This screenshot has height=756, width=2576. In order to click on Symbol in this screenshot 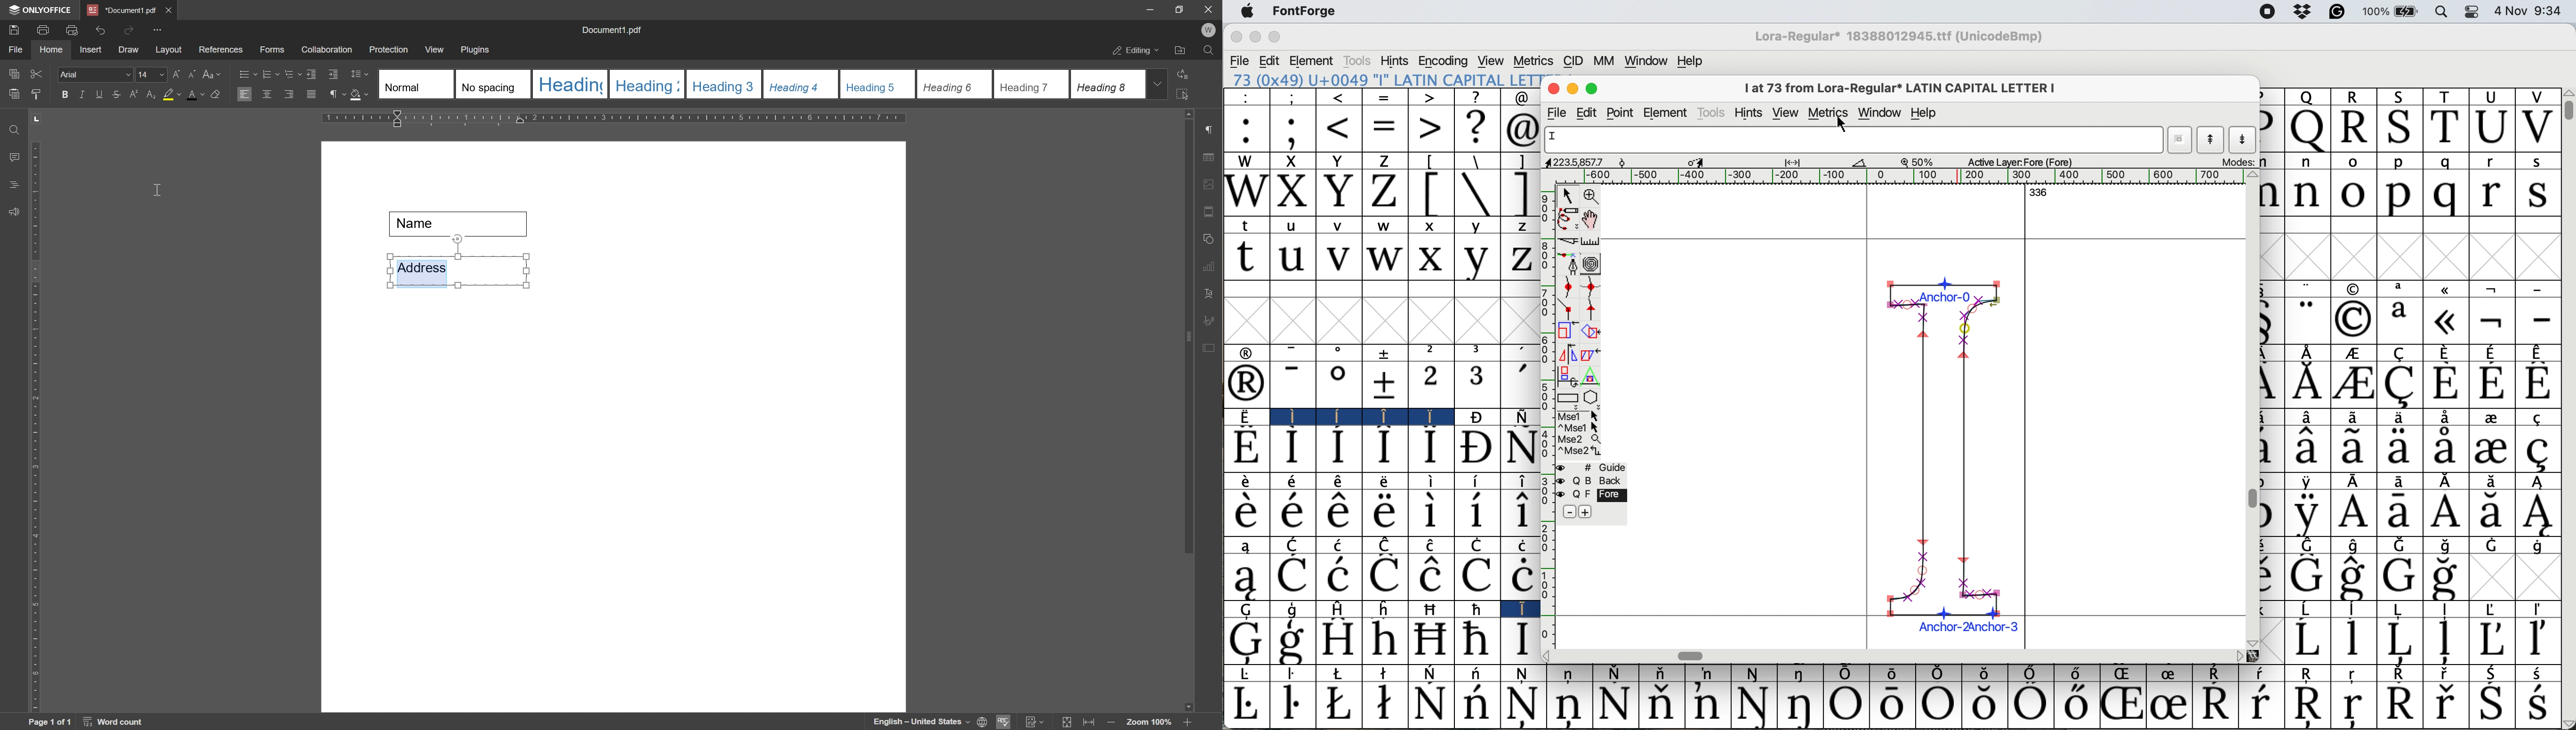, I will do `click(1478, 609)`.